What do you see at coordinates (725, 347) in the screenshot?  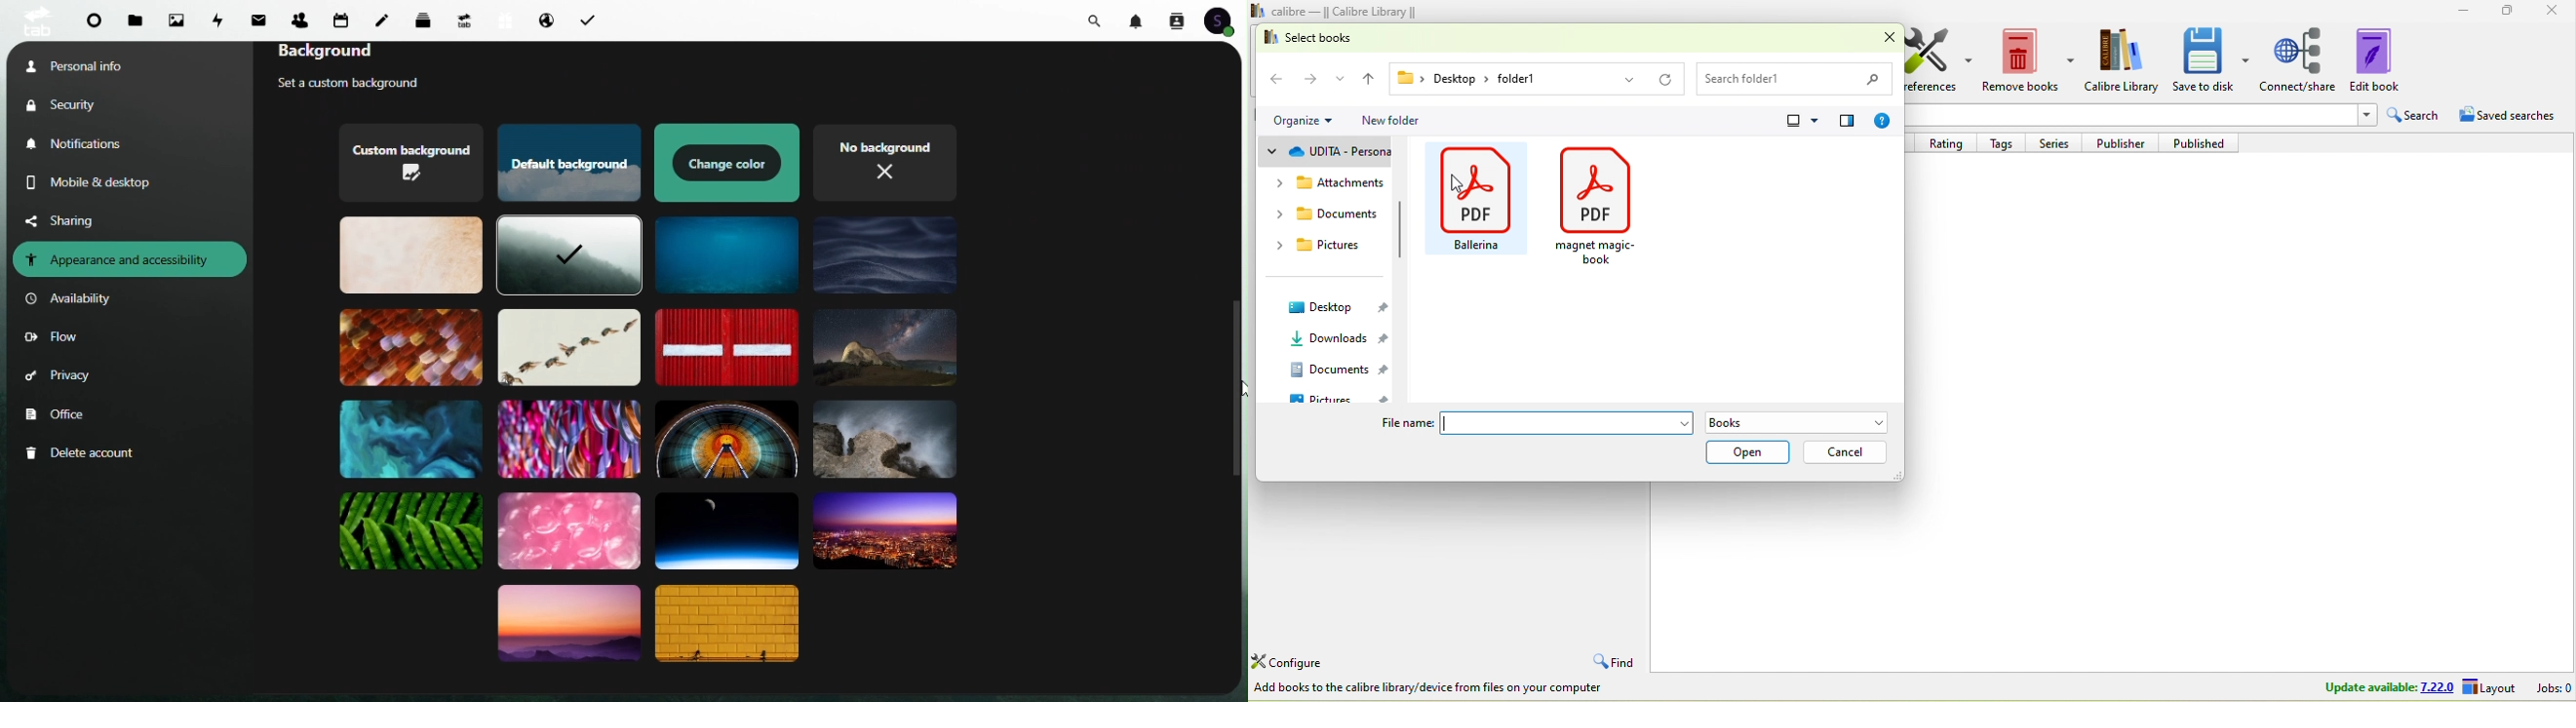 I see `Themes` at bounding box center [725, 347].